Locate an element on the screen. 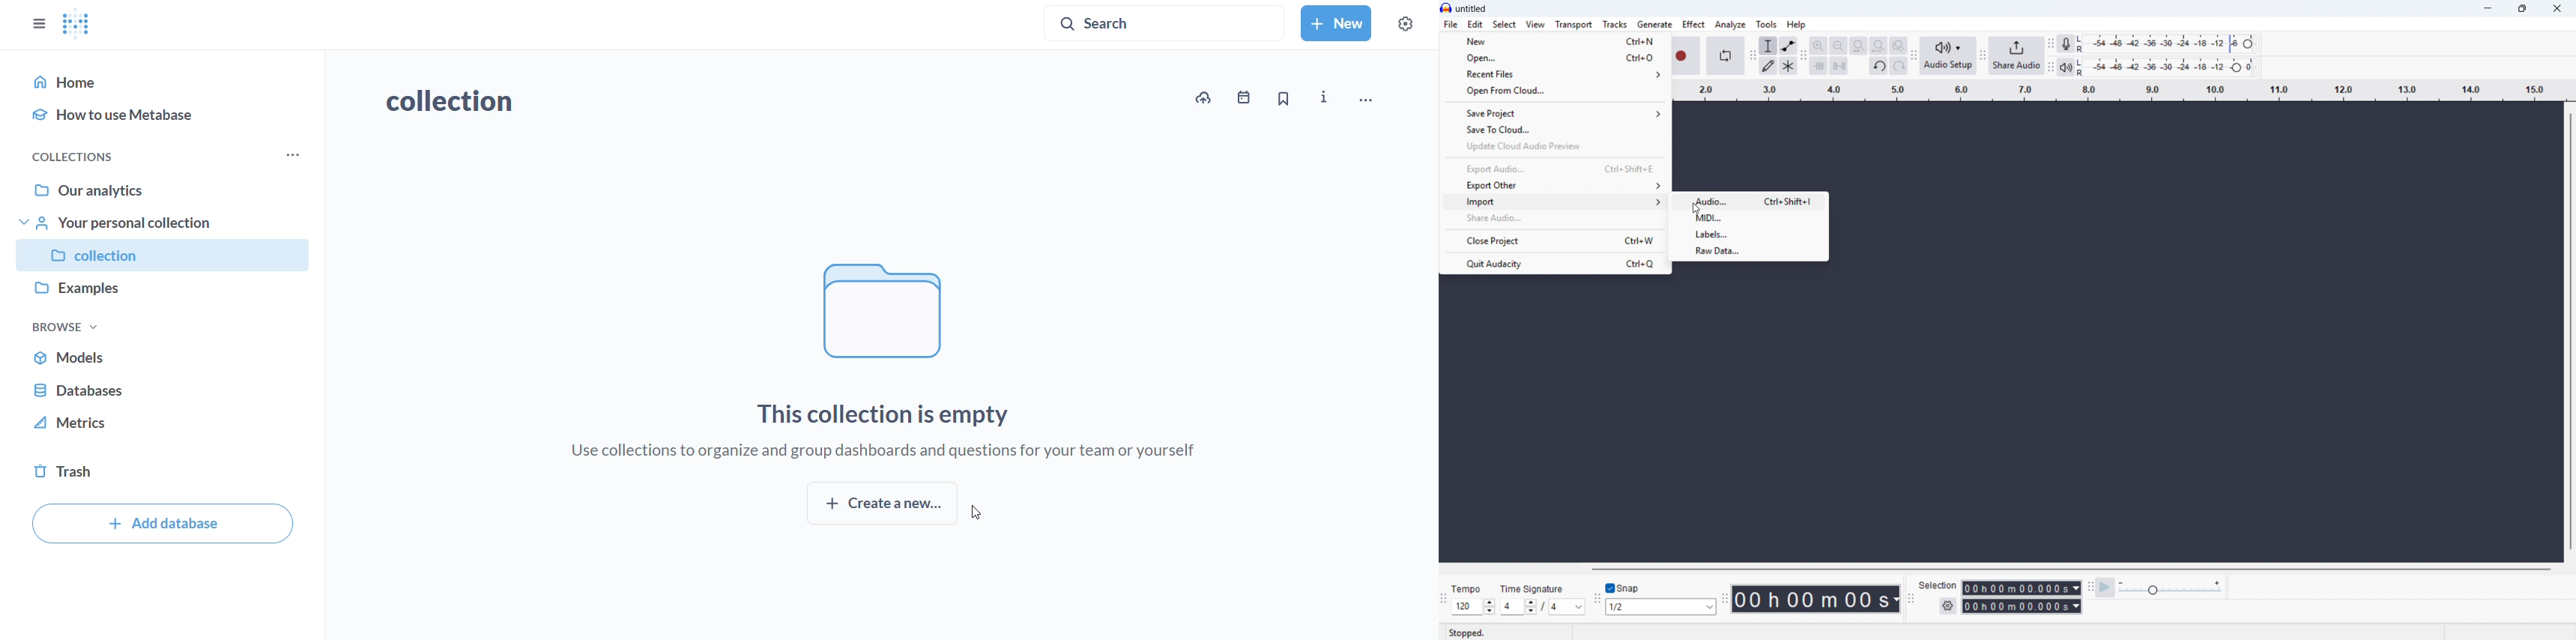 Image resolution: width=2576 pixels, height=644 pixels. Timeline  is located at coordinates (2121, 91).